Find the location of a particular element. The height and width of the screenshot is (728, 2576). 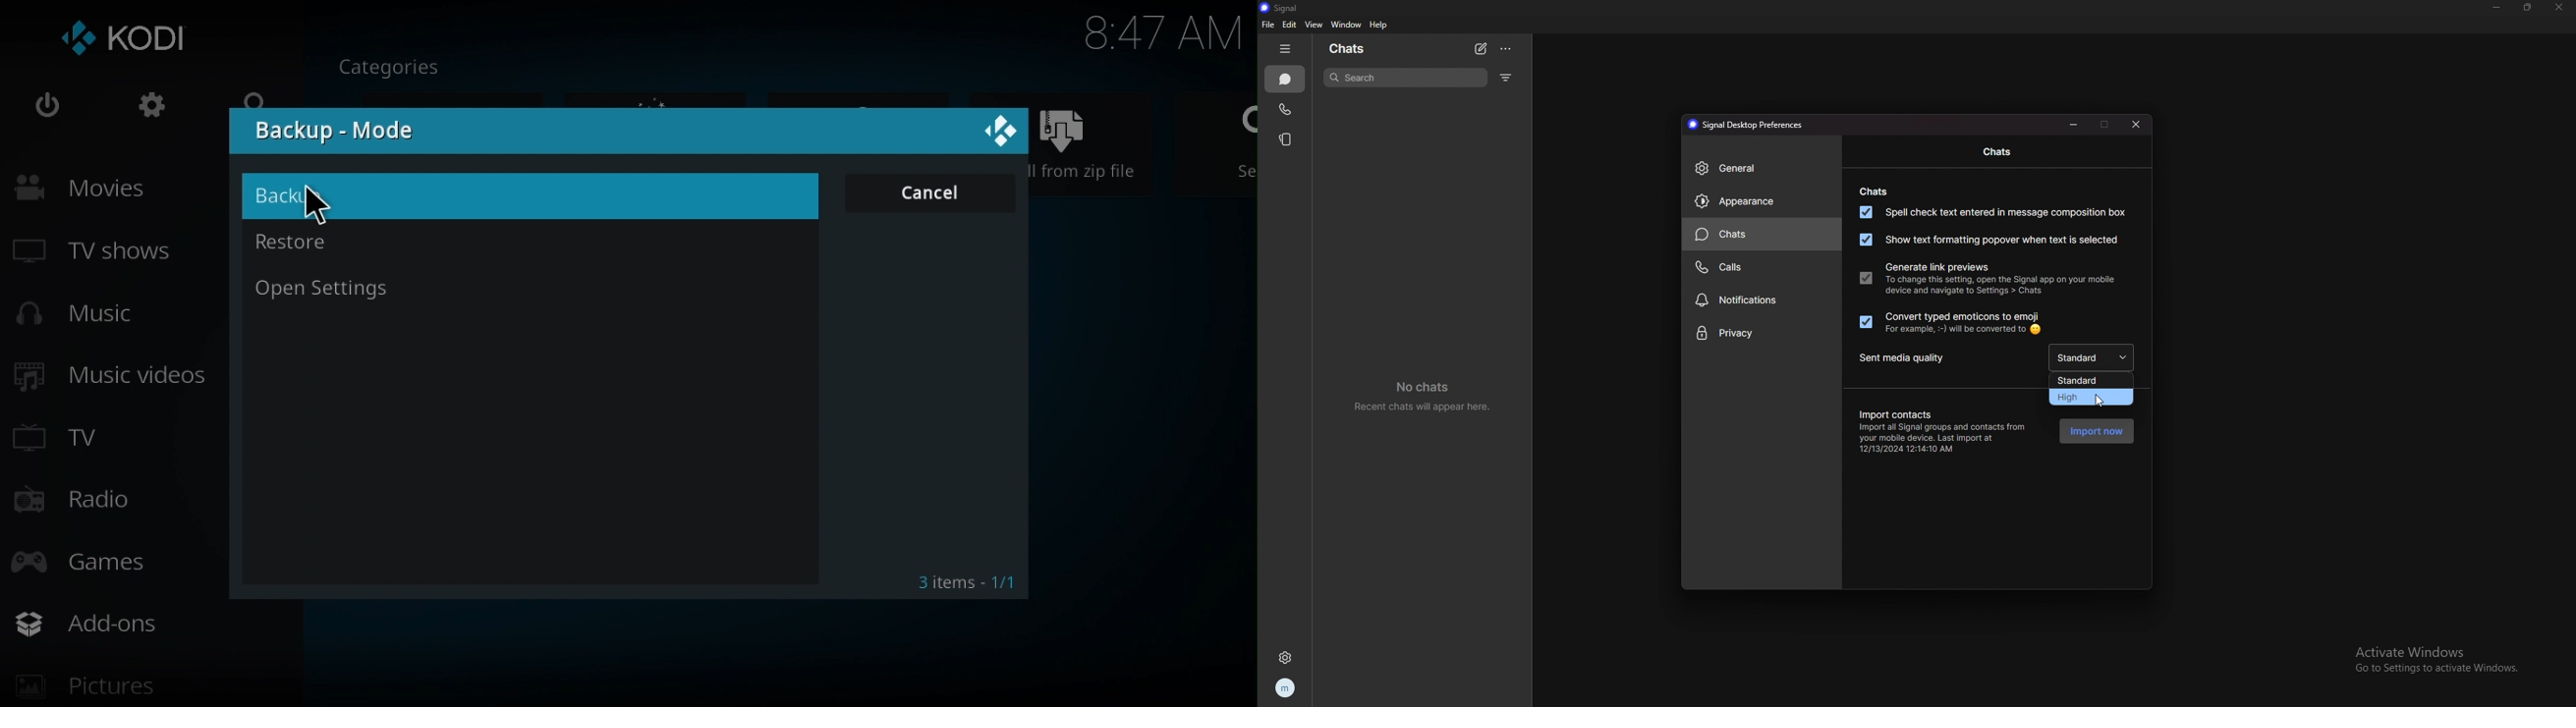

Radio  is located at coordinates (80, 503).